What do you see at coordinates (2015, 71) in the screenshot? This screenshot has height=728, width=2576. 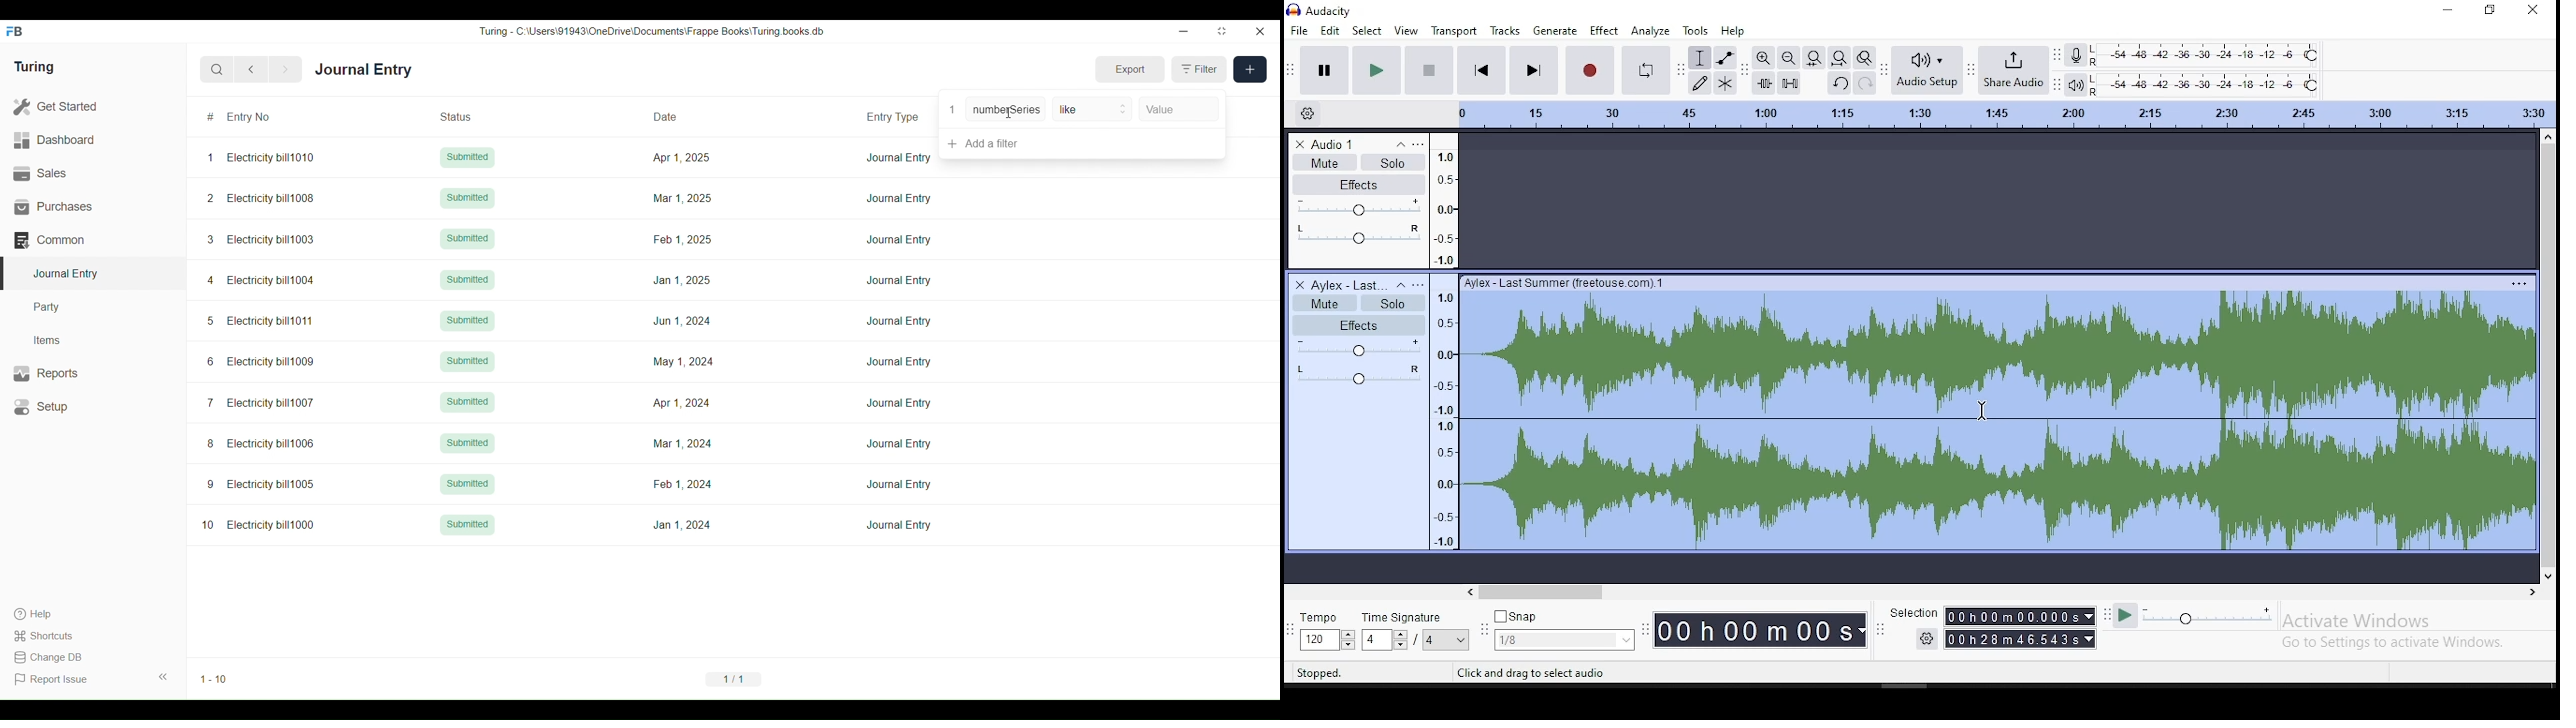 I see `hare audio` at bounding box center [2015, 71].